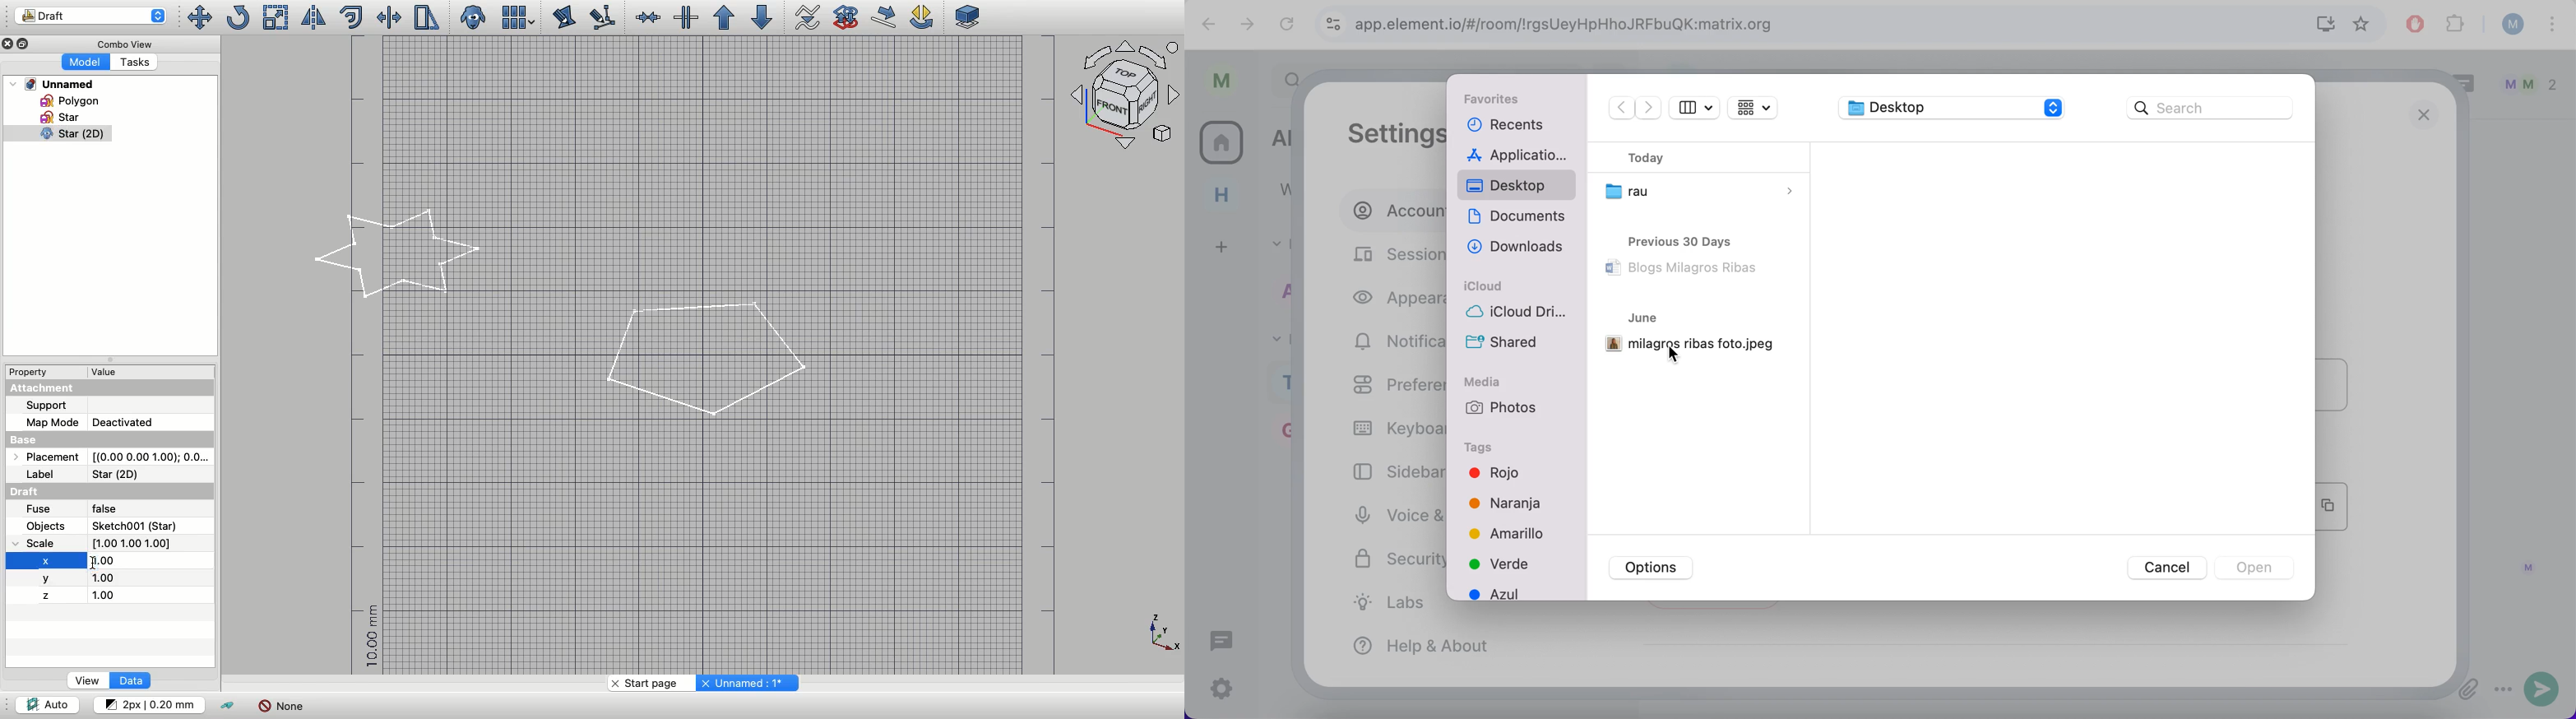  Describe the element at coordinates (351, 17) in the screenshot. I see `Offset` at that location.